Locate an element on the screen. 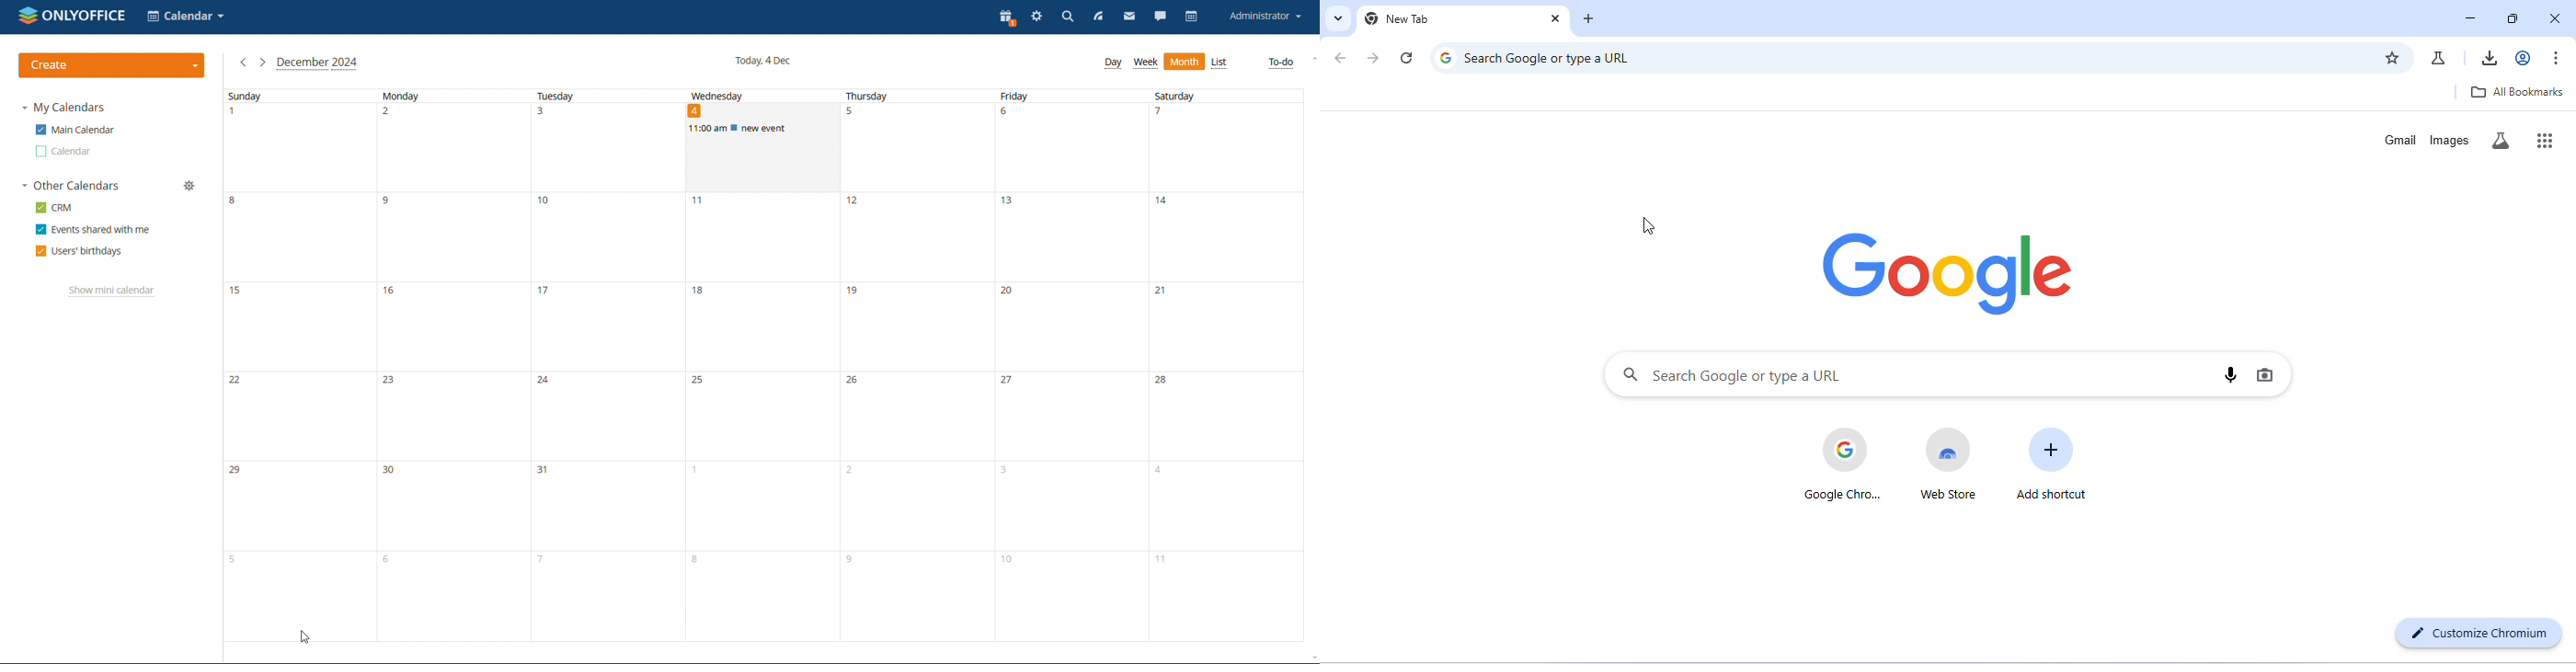 The height and width of the screenshot is (672, 2576). week view is located at coordinates (1145, 63).